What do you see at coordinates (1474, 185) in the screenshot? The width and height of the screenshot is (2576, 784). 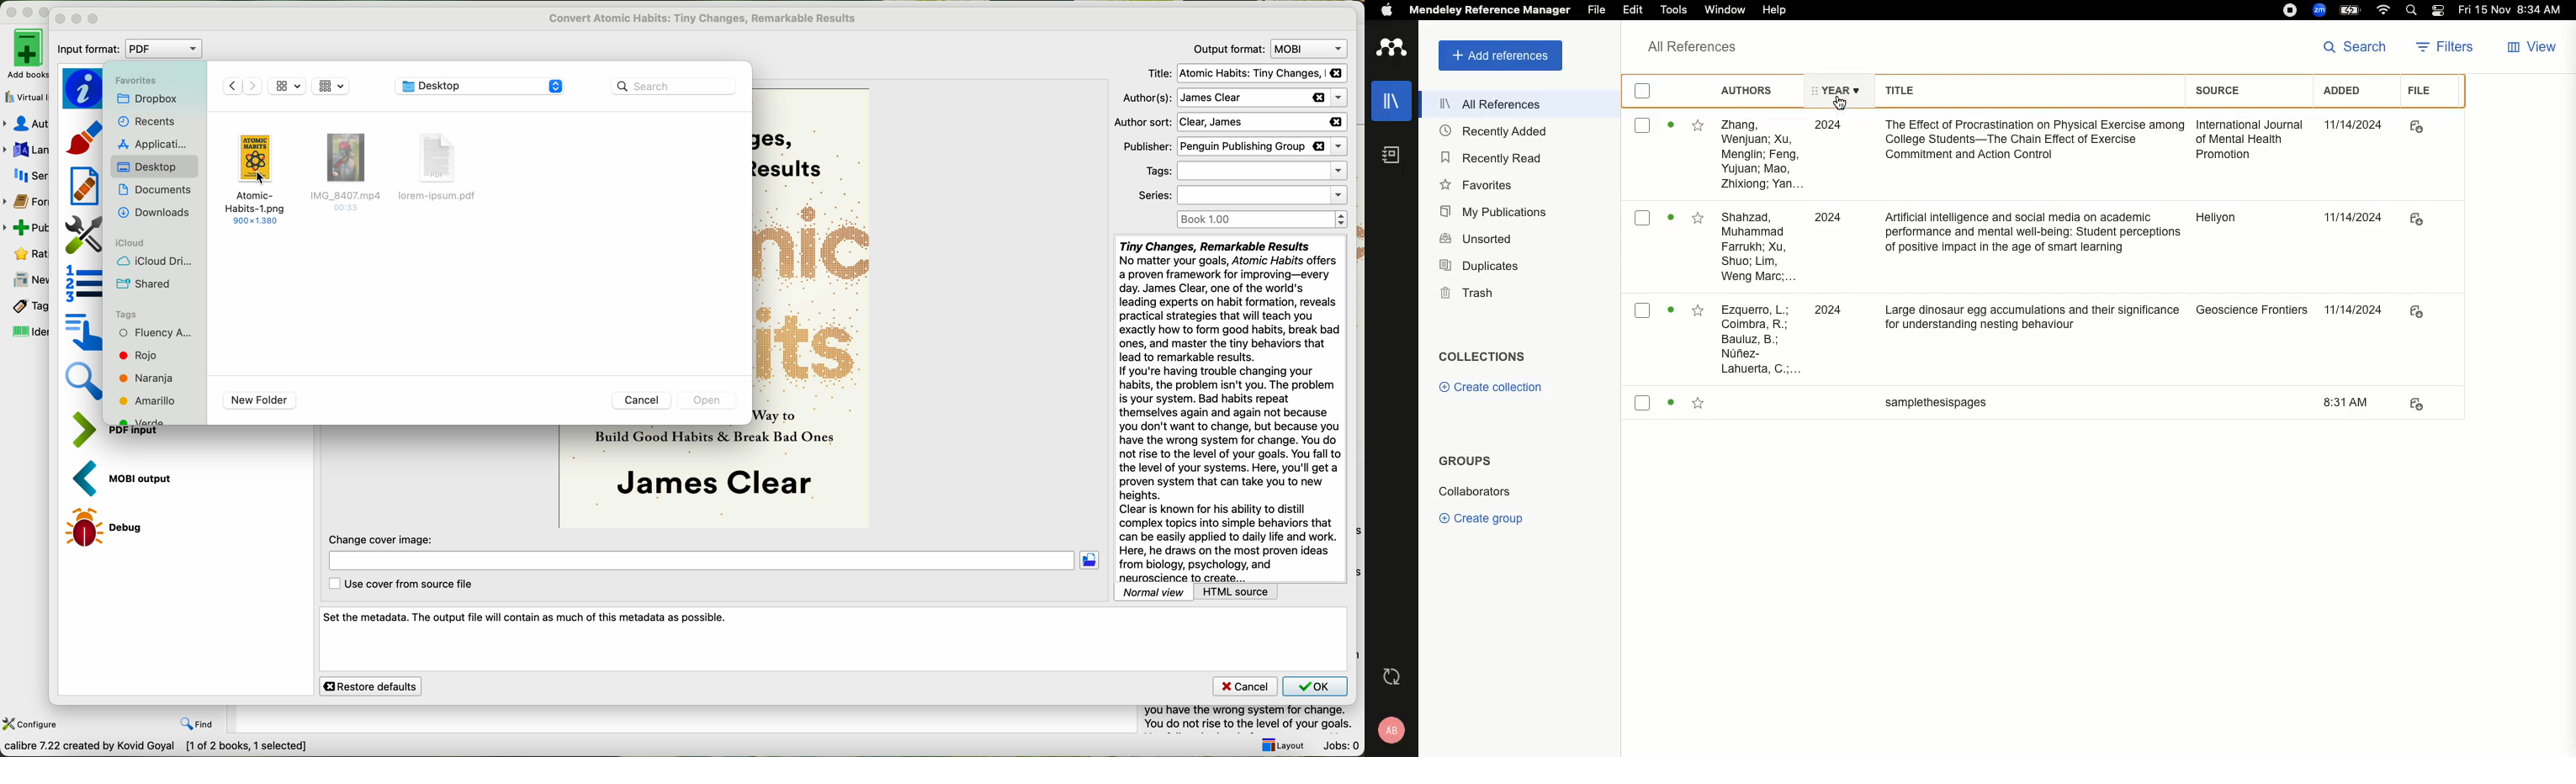 I see `Favorites` at bounding box center [1474, 185].